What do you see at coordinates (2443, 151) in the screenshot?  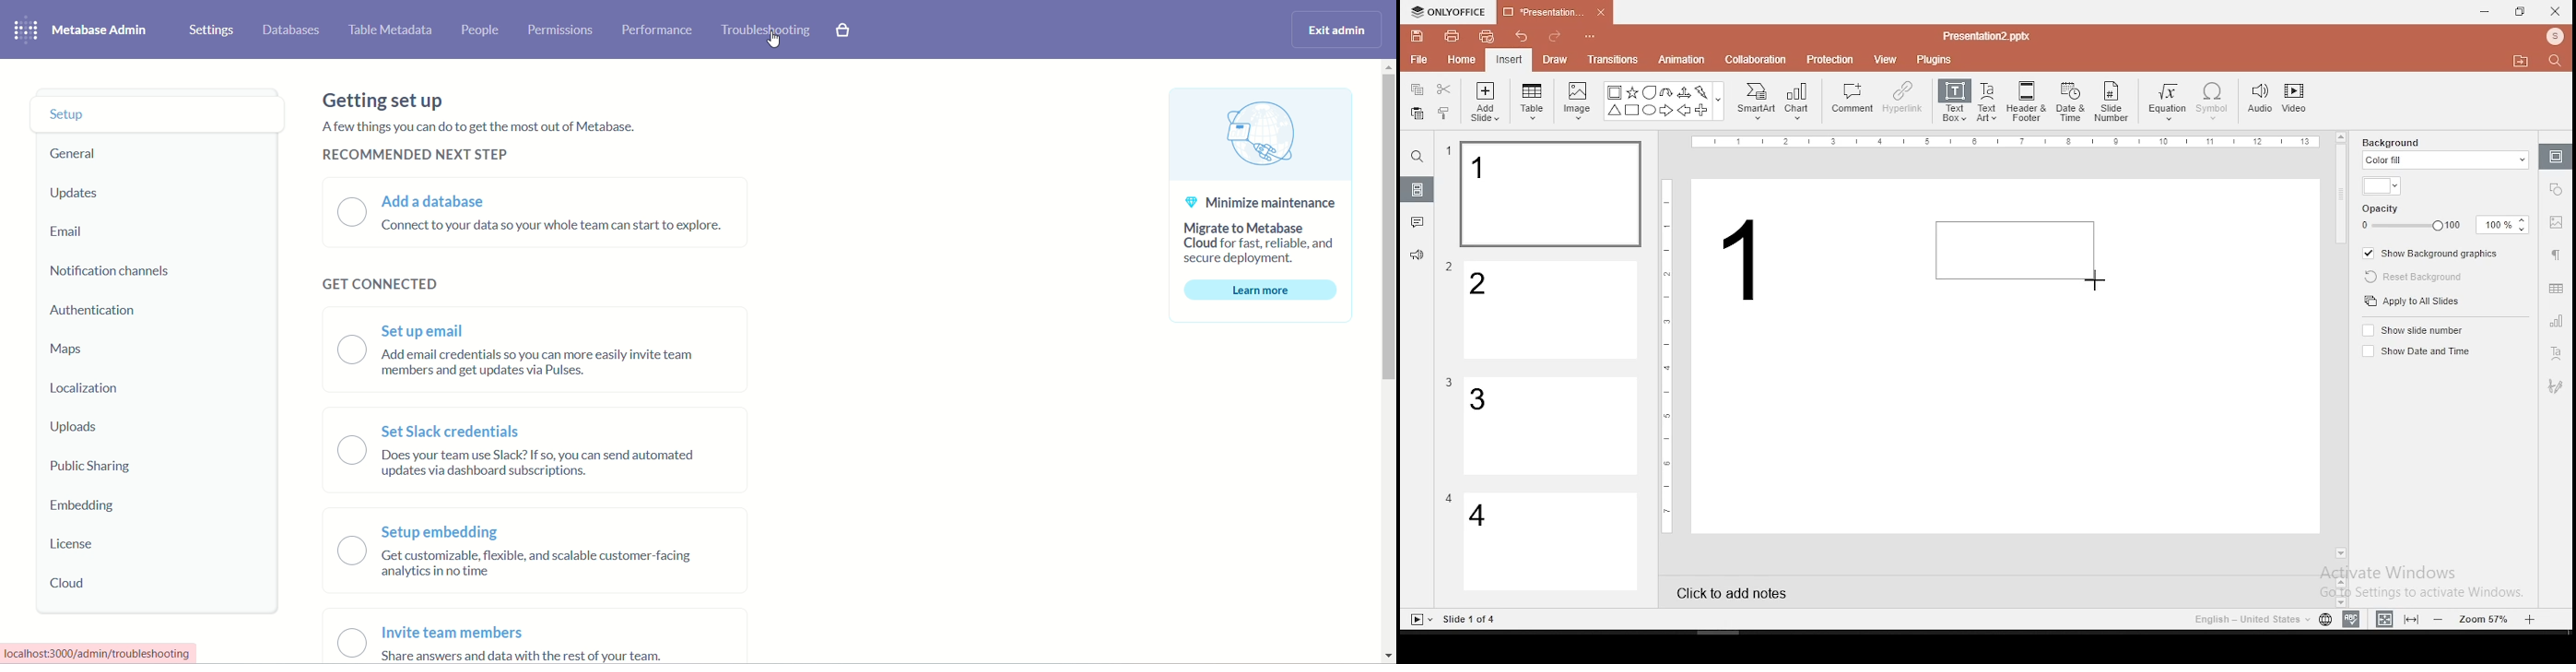 I see `background fill` at bounding box center [2443, 151].